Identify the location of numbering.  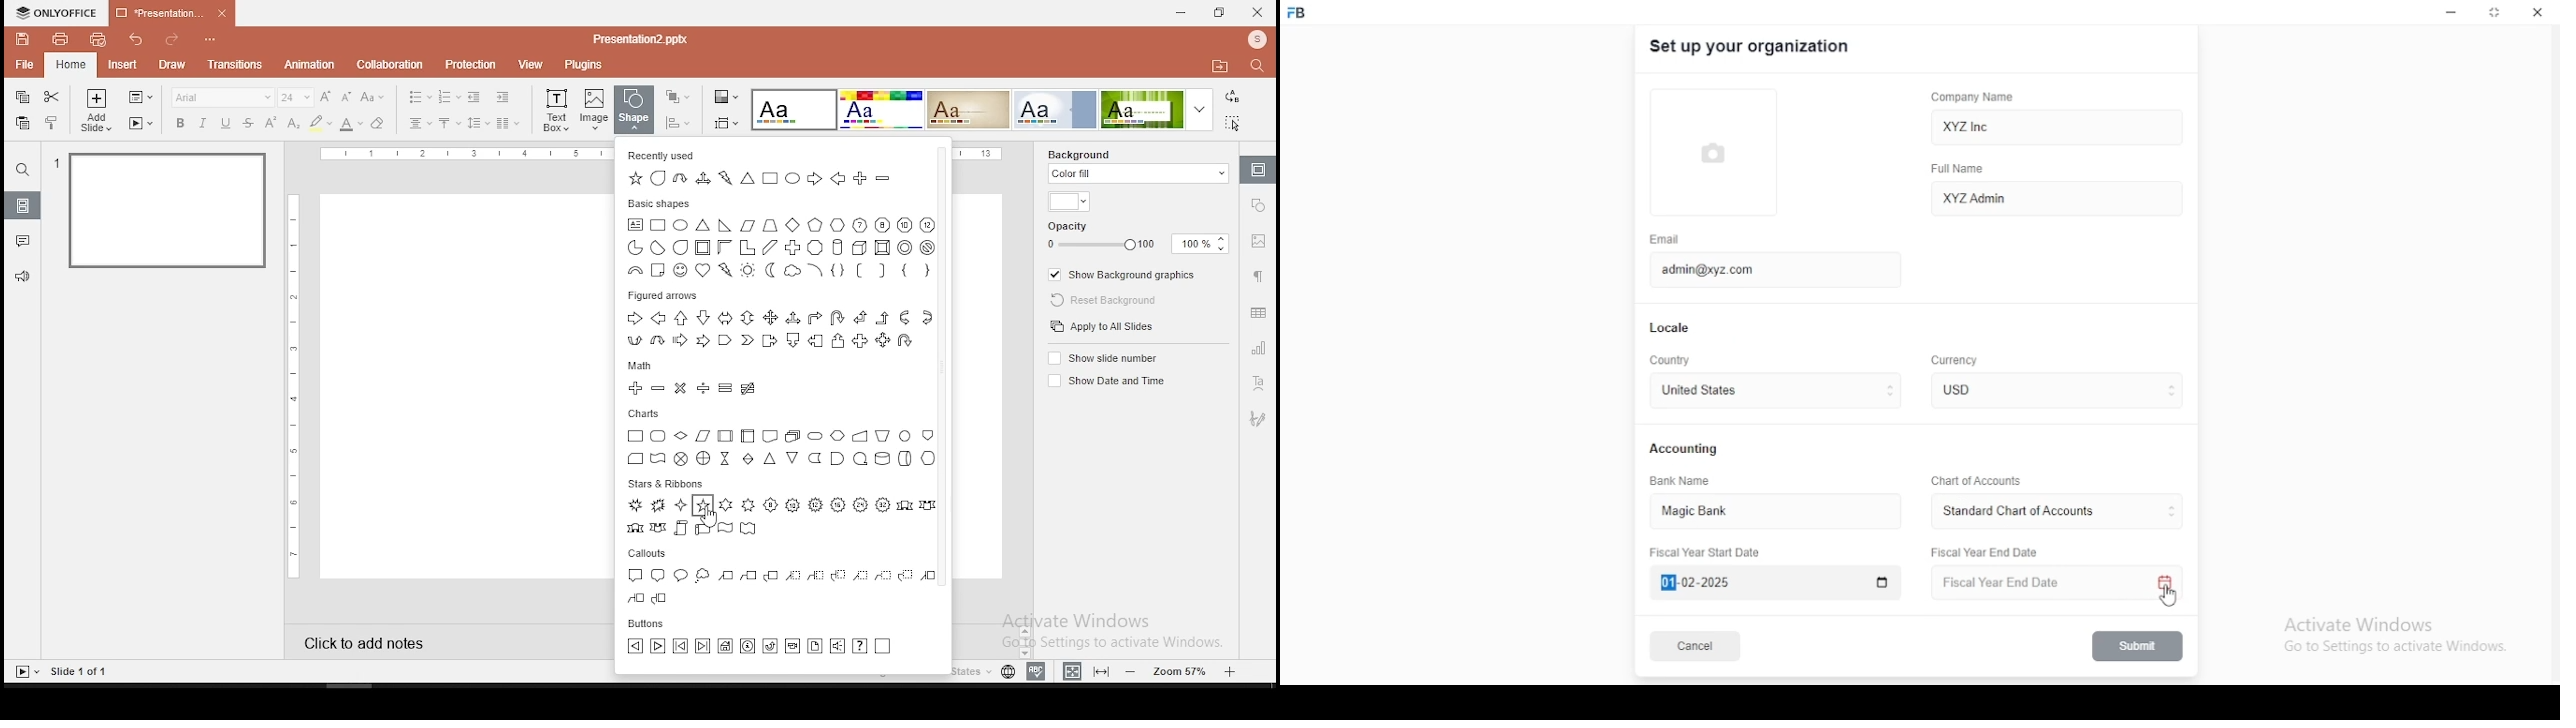
(450, 96).